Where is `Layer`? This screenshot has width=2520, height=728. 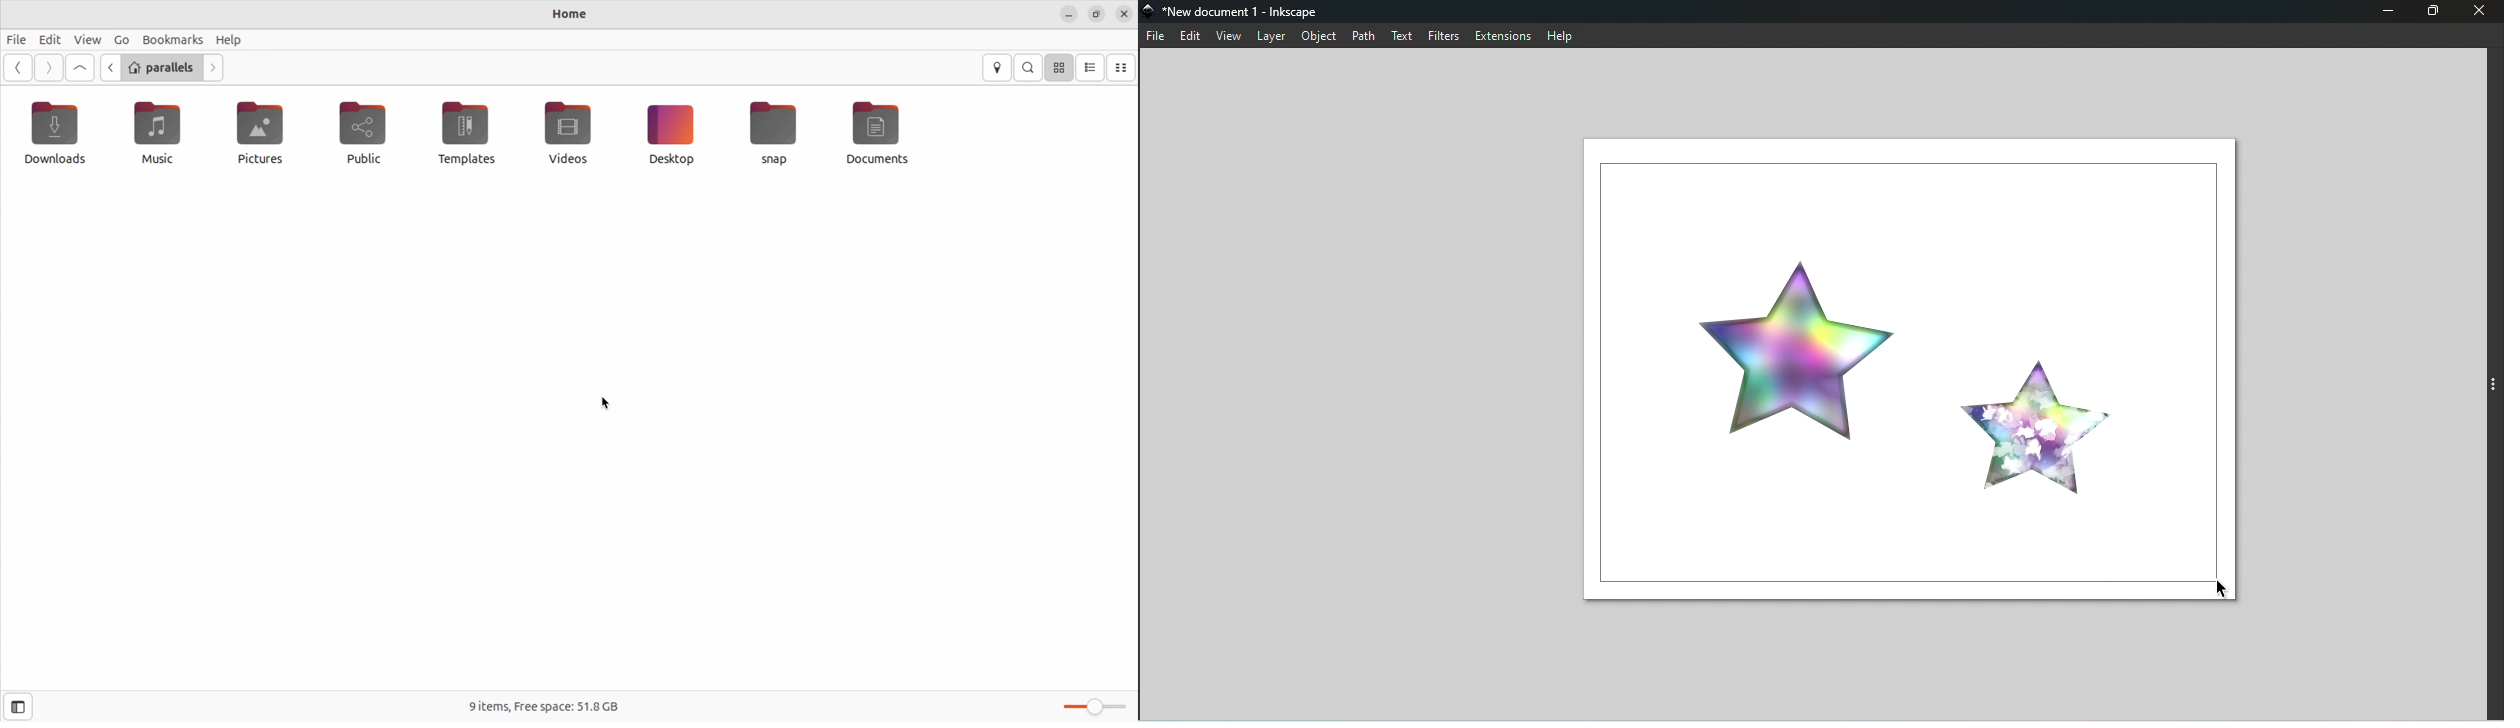 Layer is located at coordinates (1274, 37).